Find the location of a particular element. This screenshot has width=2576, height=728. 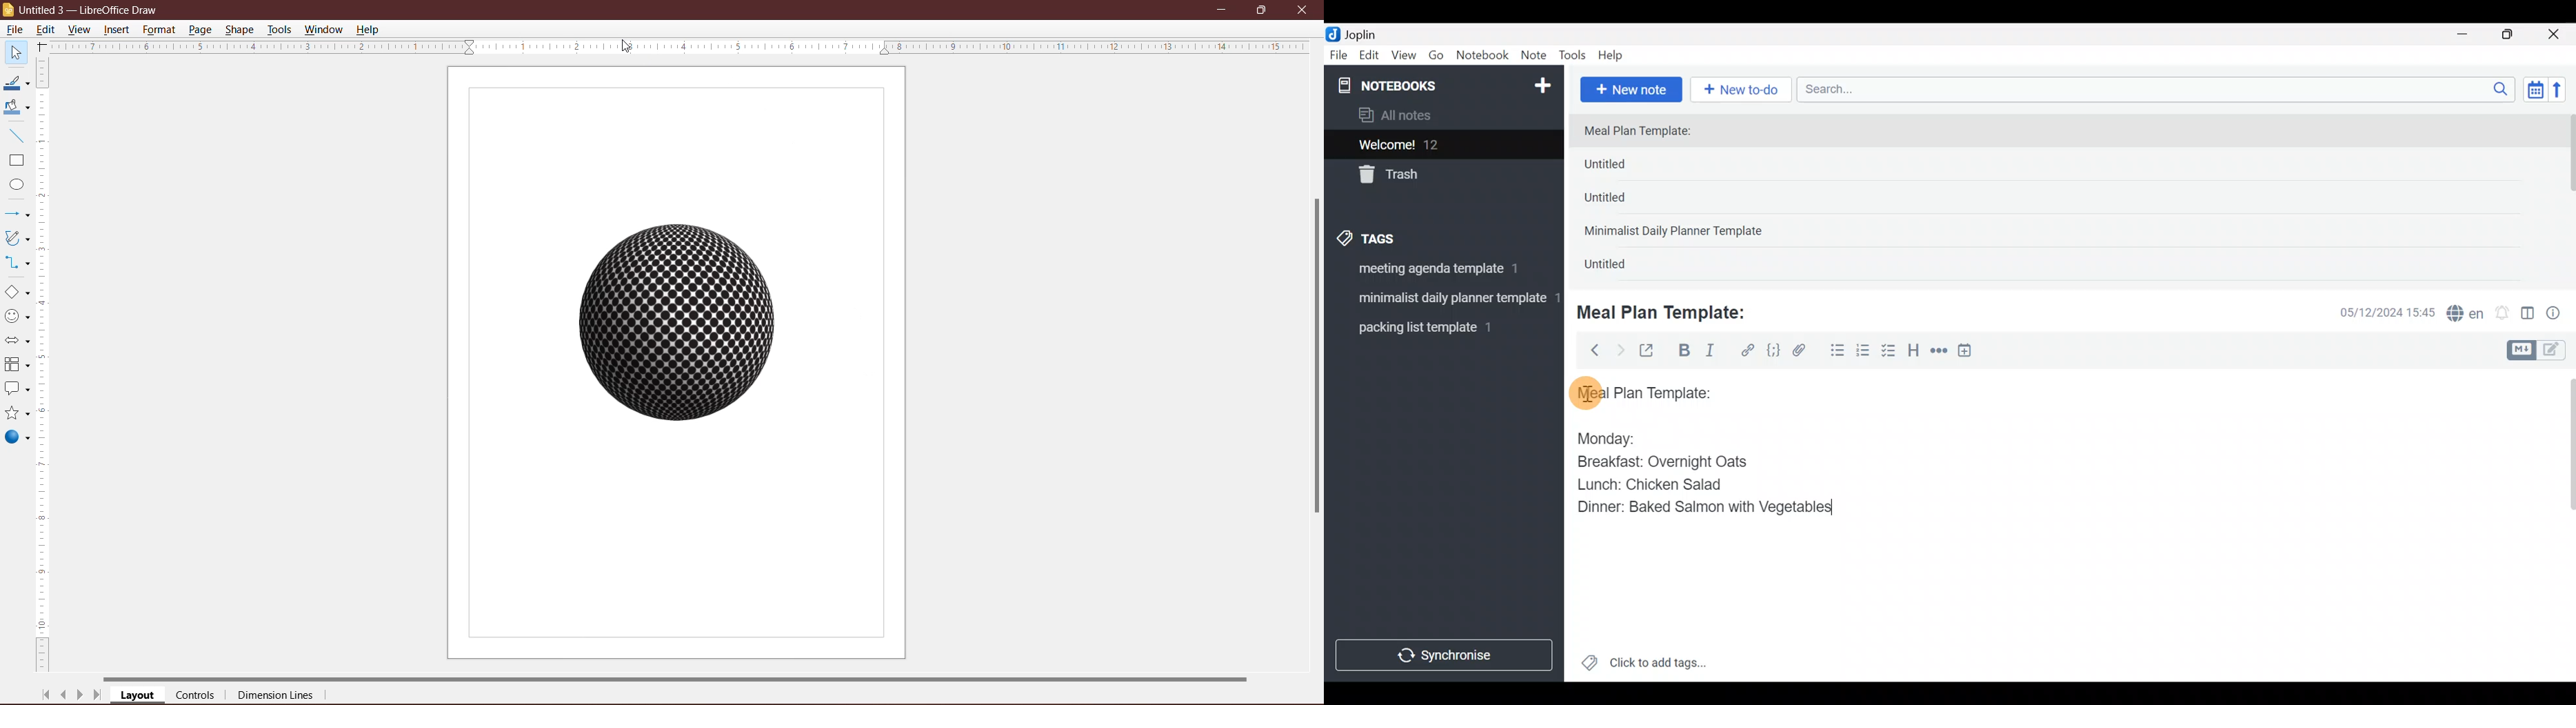

Toggle external editing is located at coordinates (1651, 351).